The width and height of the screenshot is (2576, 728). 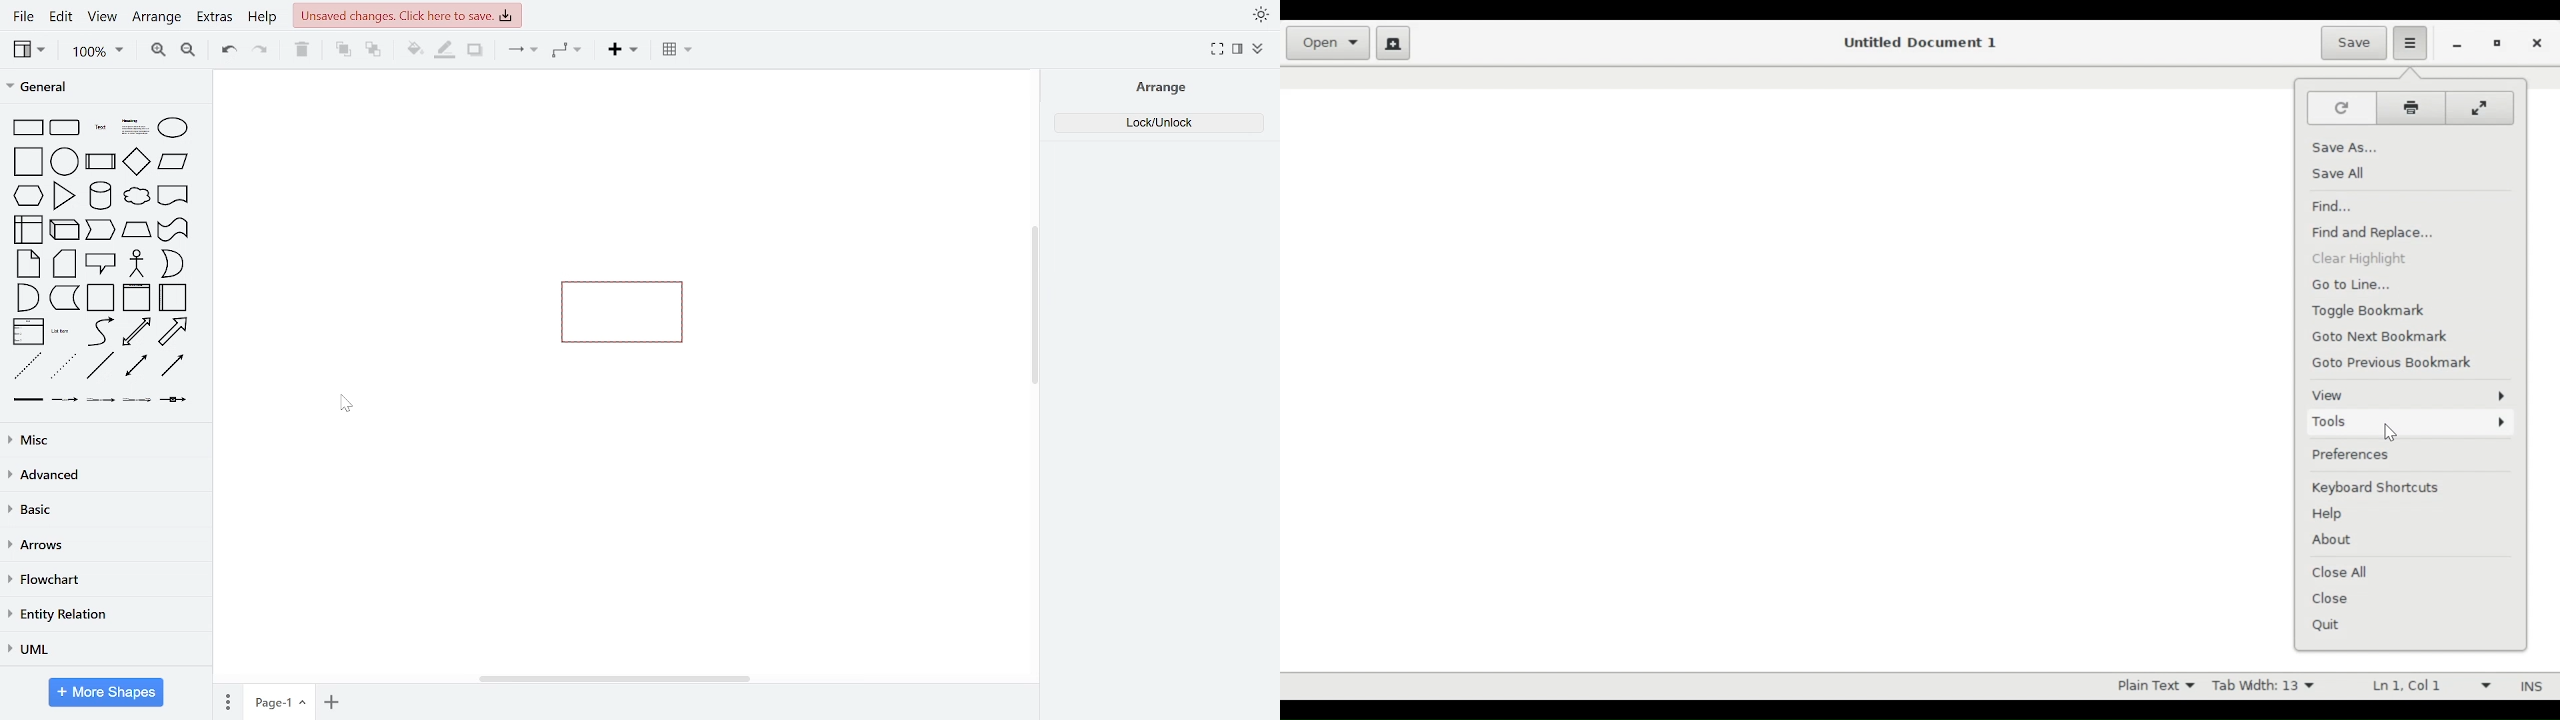 What do you see at coordinates (174, 332) in the screenshot?
I see `arrow` at bounding box center [174, 332].